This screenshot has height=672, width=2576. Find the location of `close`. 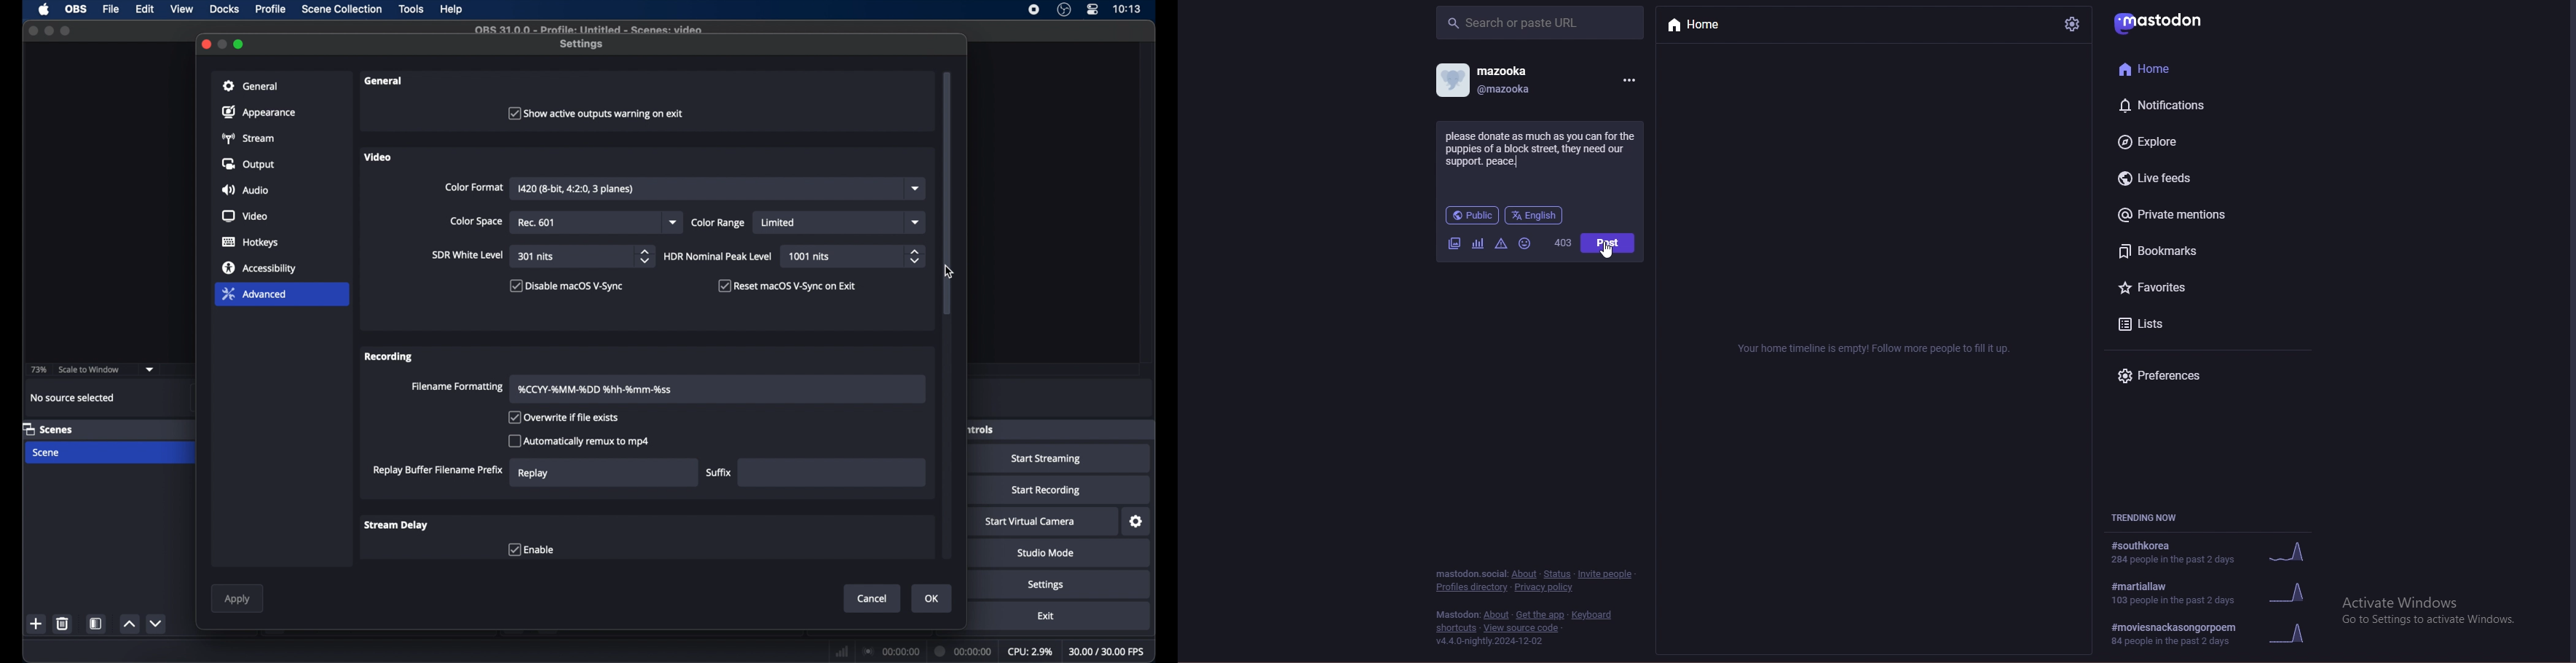

close is located at coordinates (206, 43).